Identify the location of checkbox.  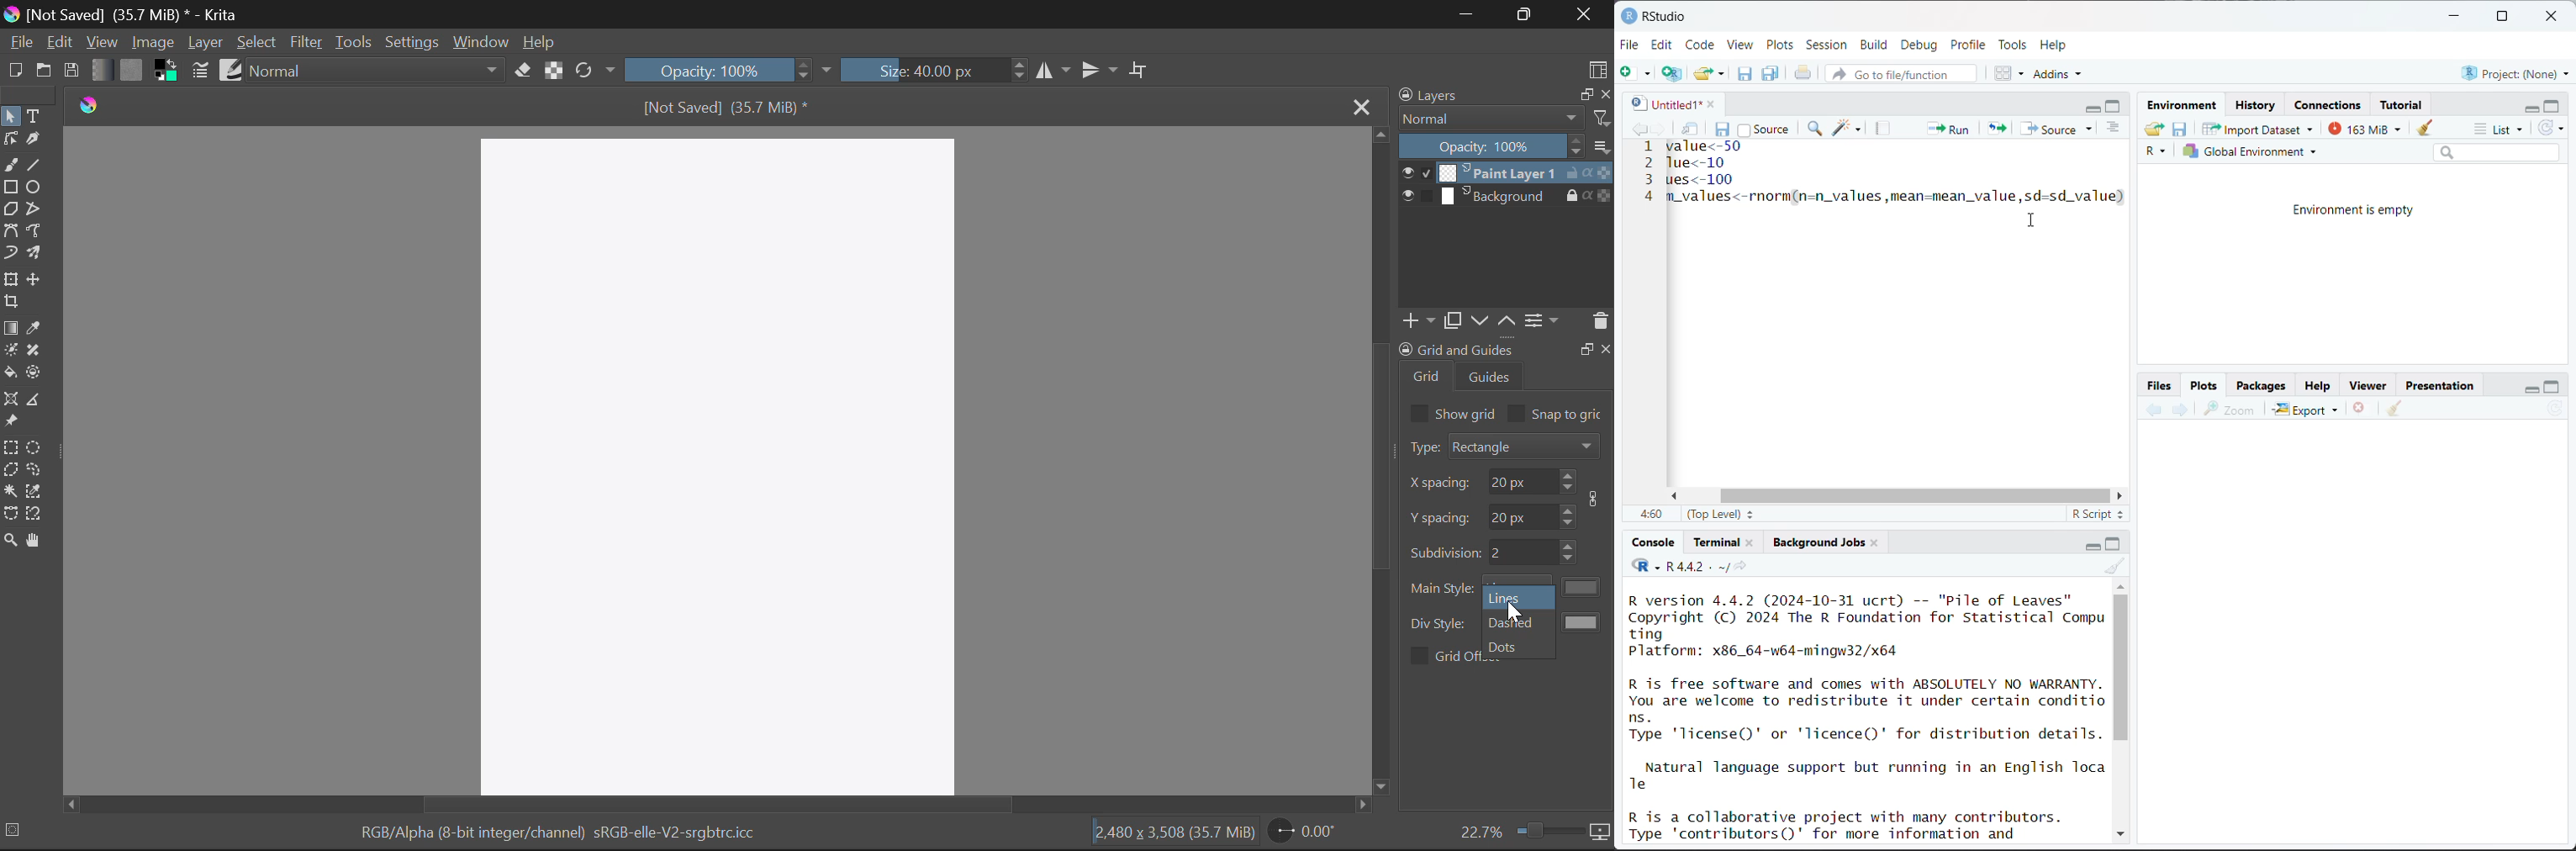
(1417, 656).